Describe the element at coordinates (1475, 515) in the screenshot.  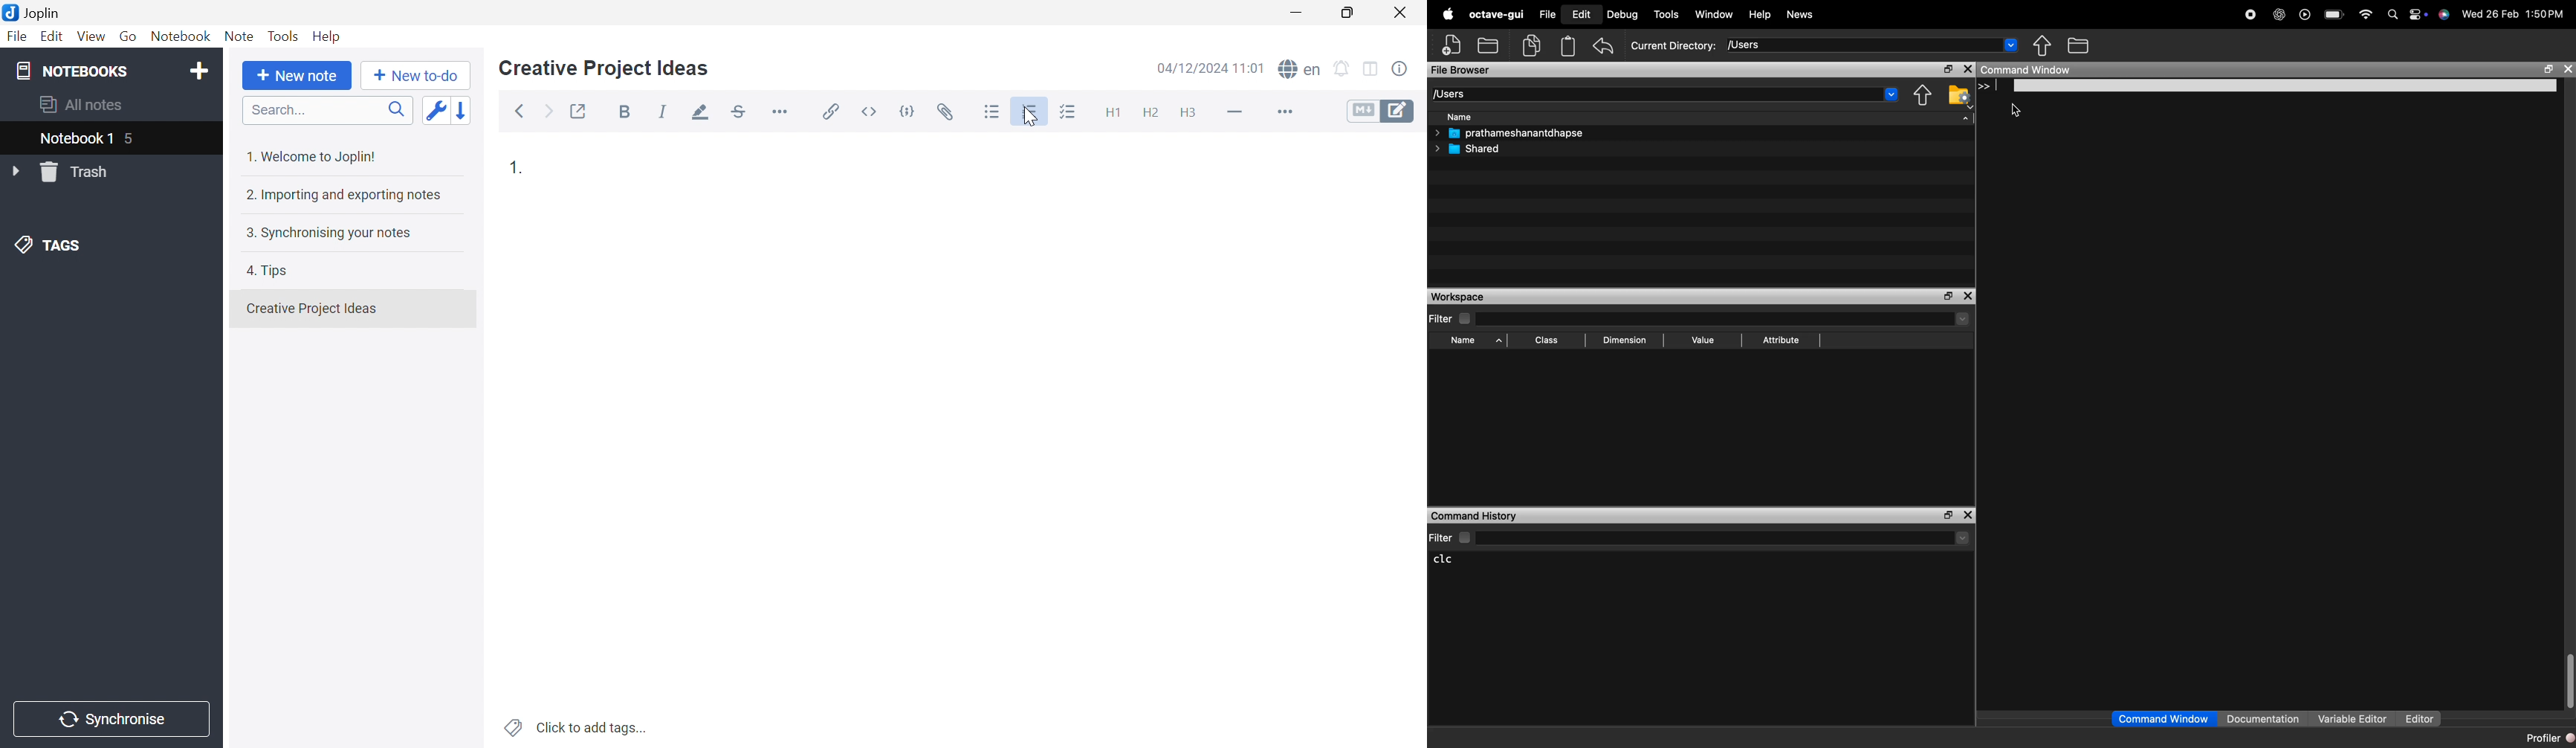
I see `Command History` at that location.